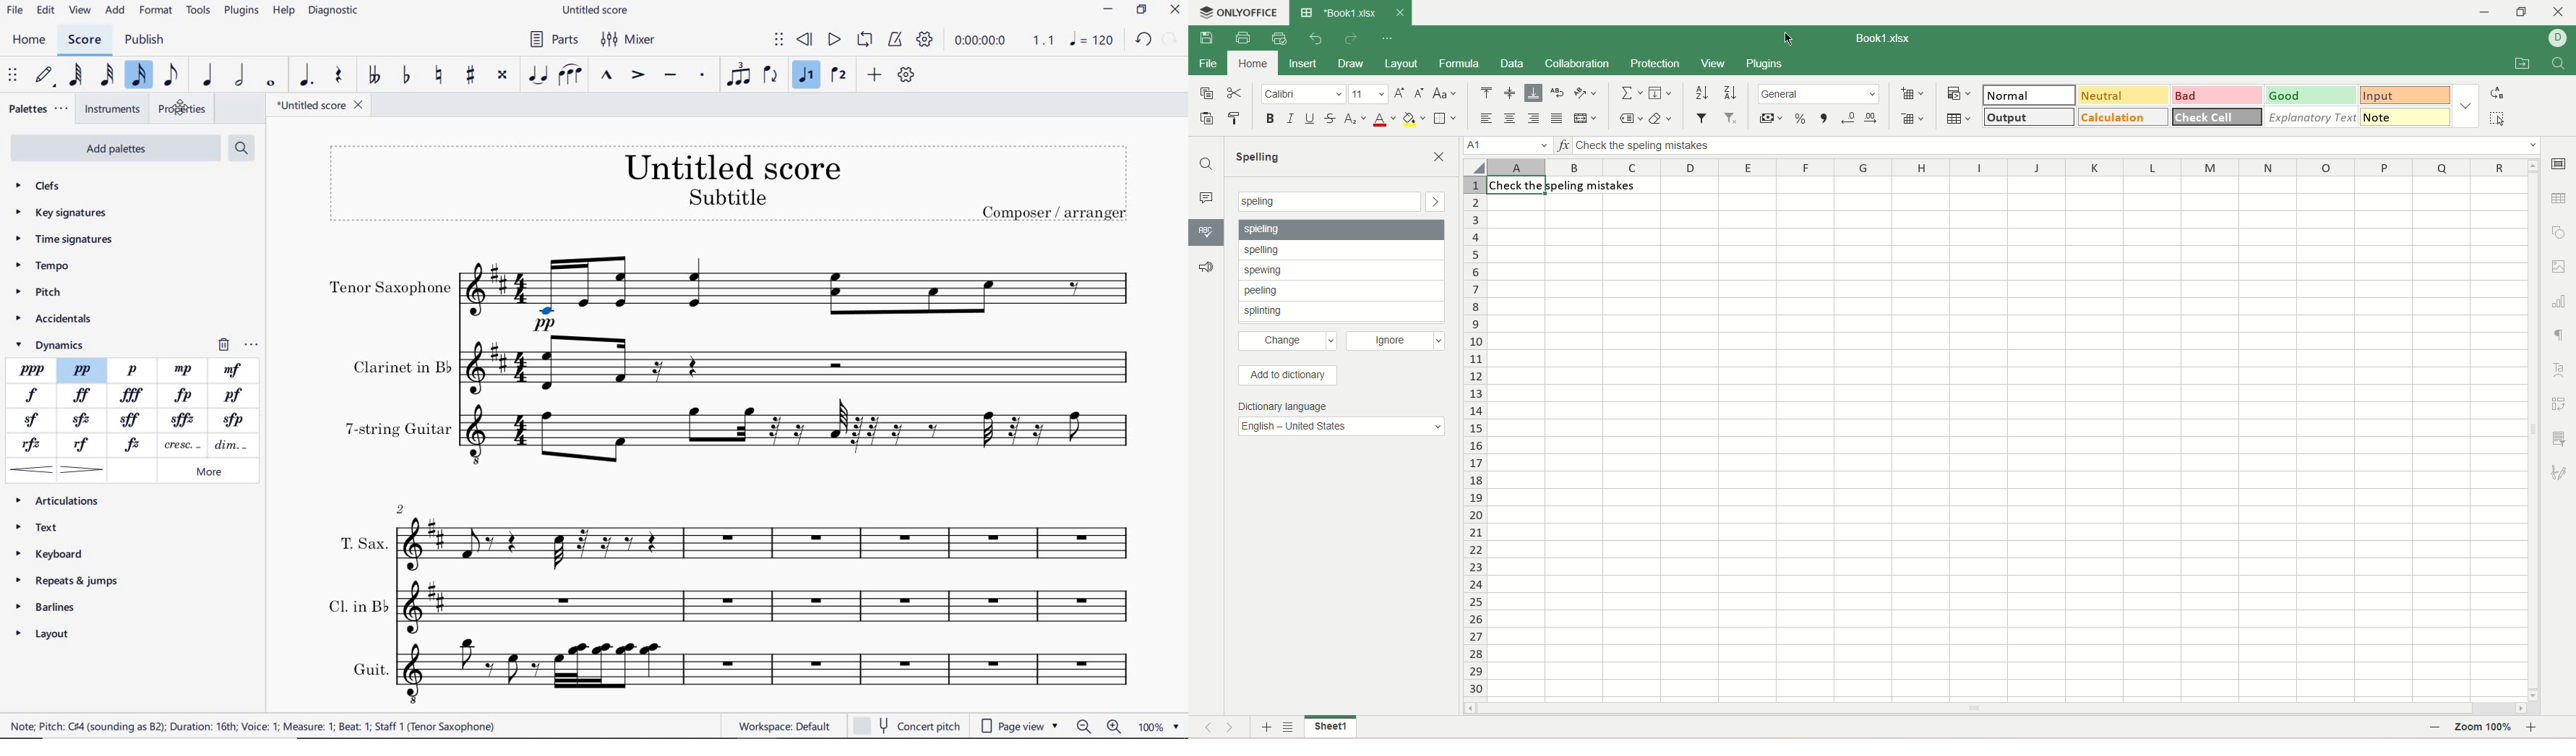 This screenshot has height=756, width=2576. Describe the element at coordinates (321, 105) in the screenshot. I see `file name` at that location.